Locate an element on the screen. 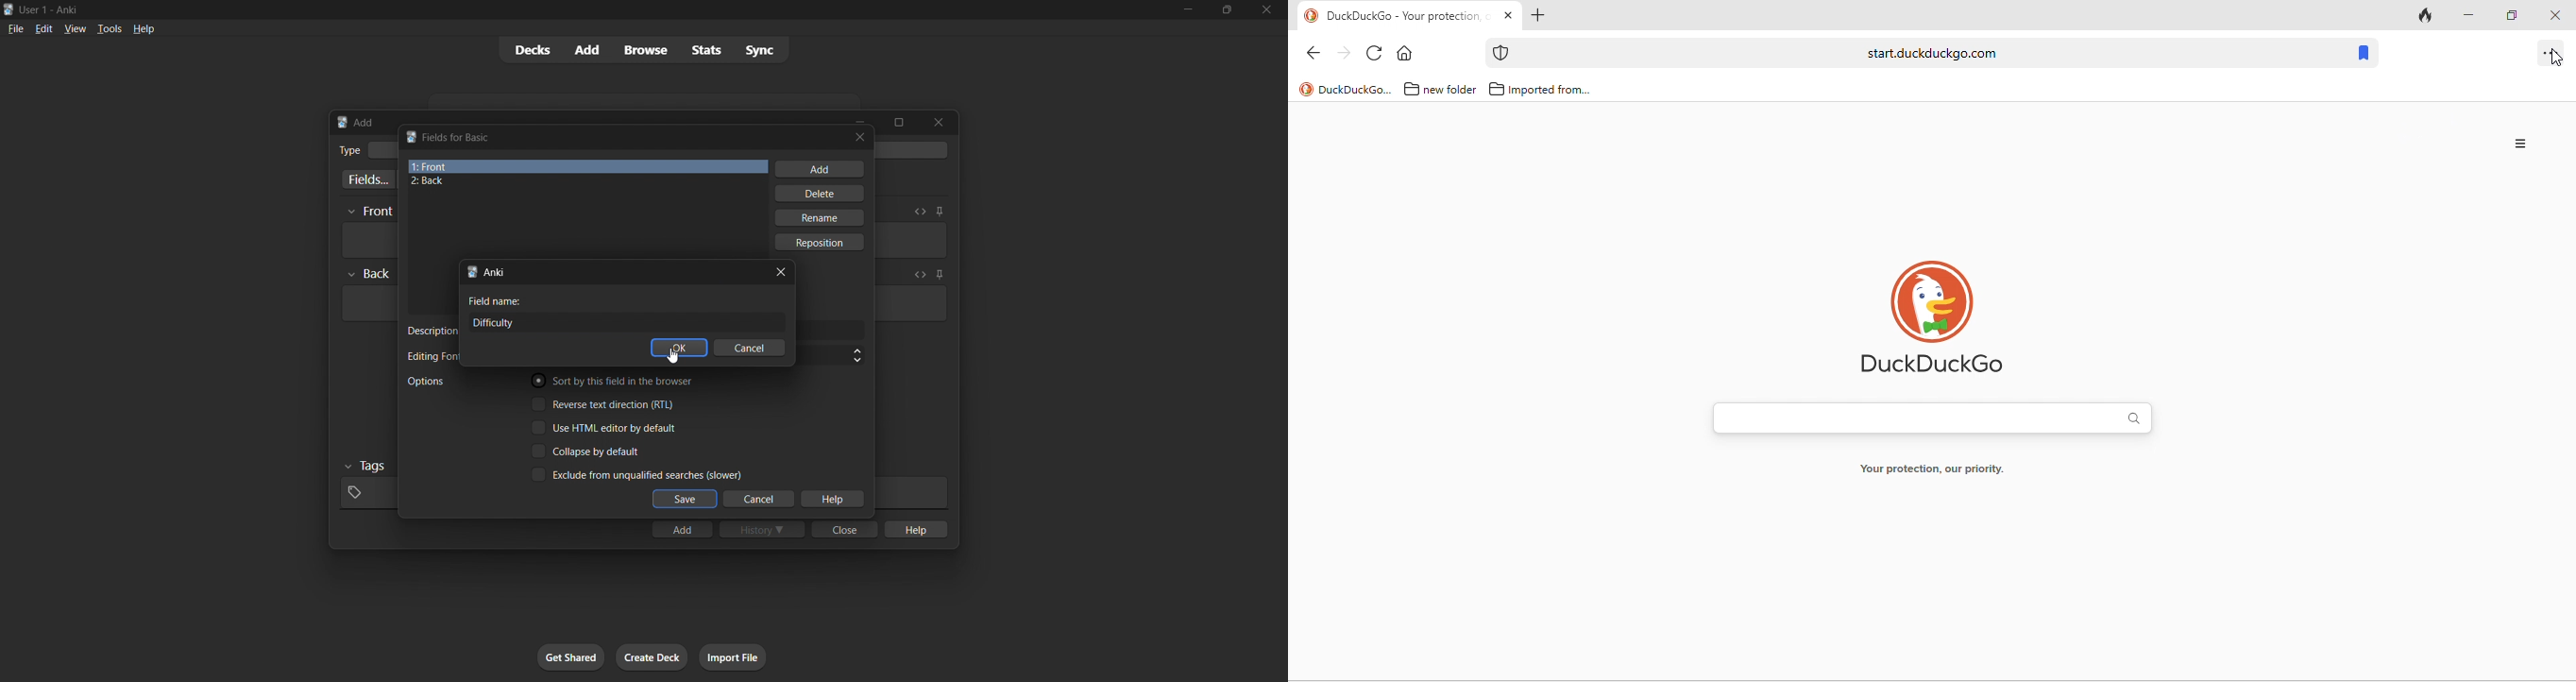  tab "DuckDuckGo - Your protection" is located at coordinates (1410, 16).